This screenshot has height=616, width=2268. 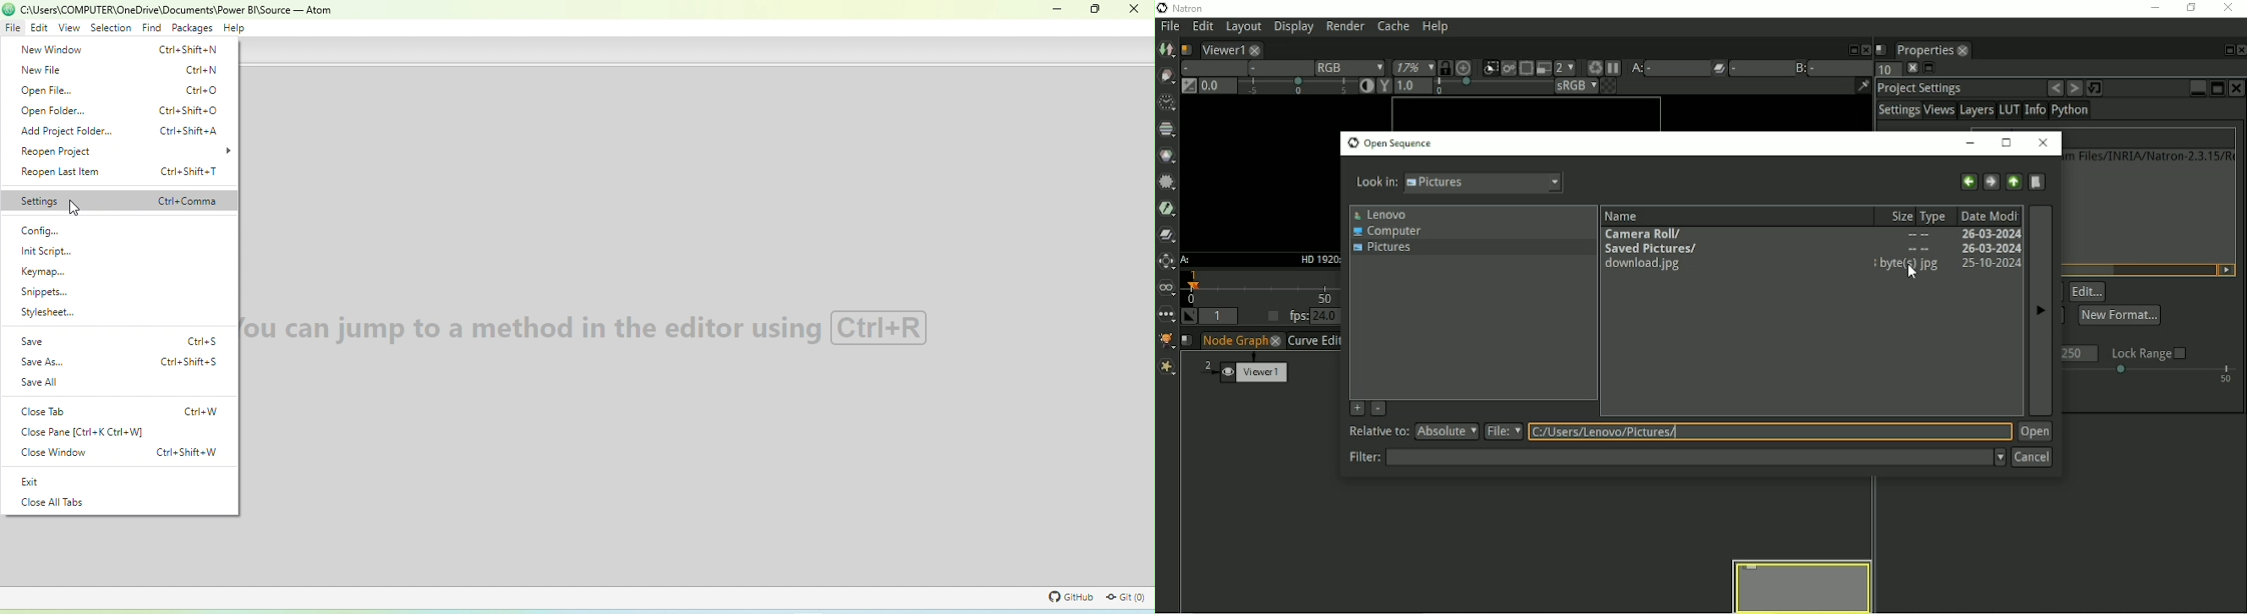 I want to click on close window, so click(x=118, y=452).